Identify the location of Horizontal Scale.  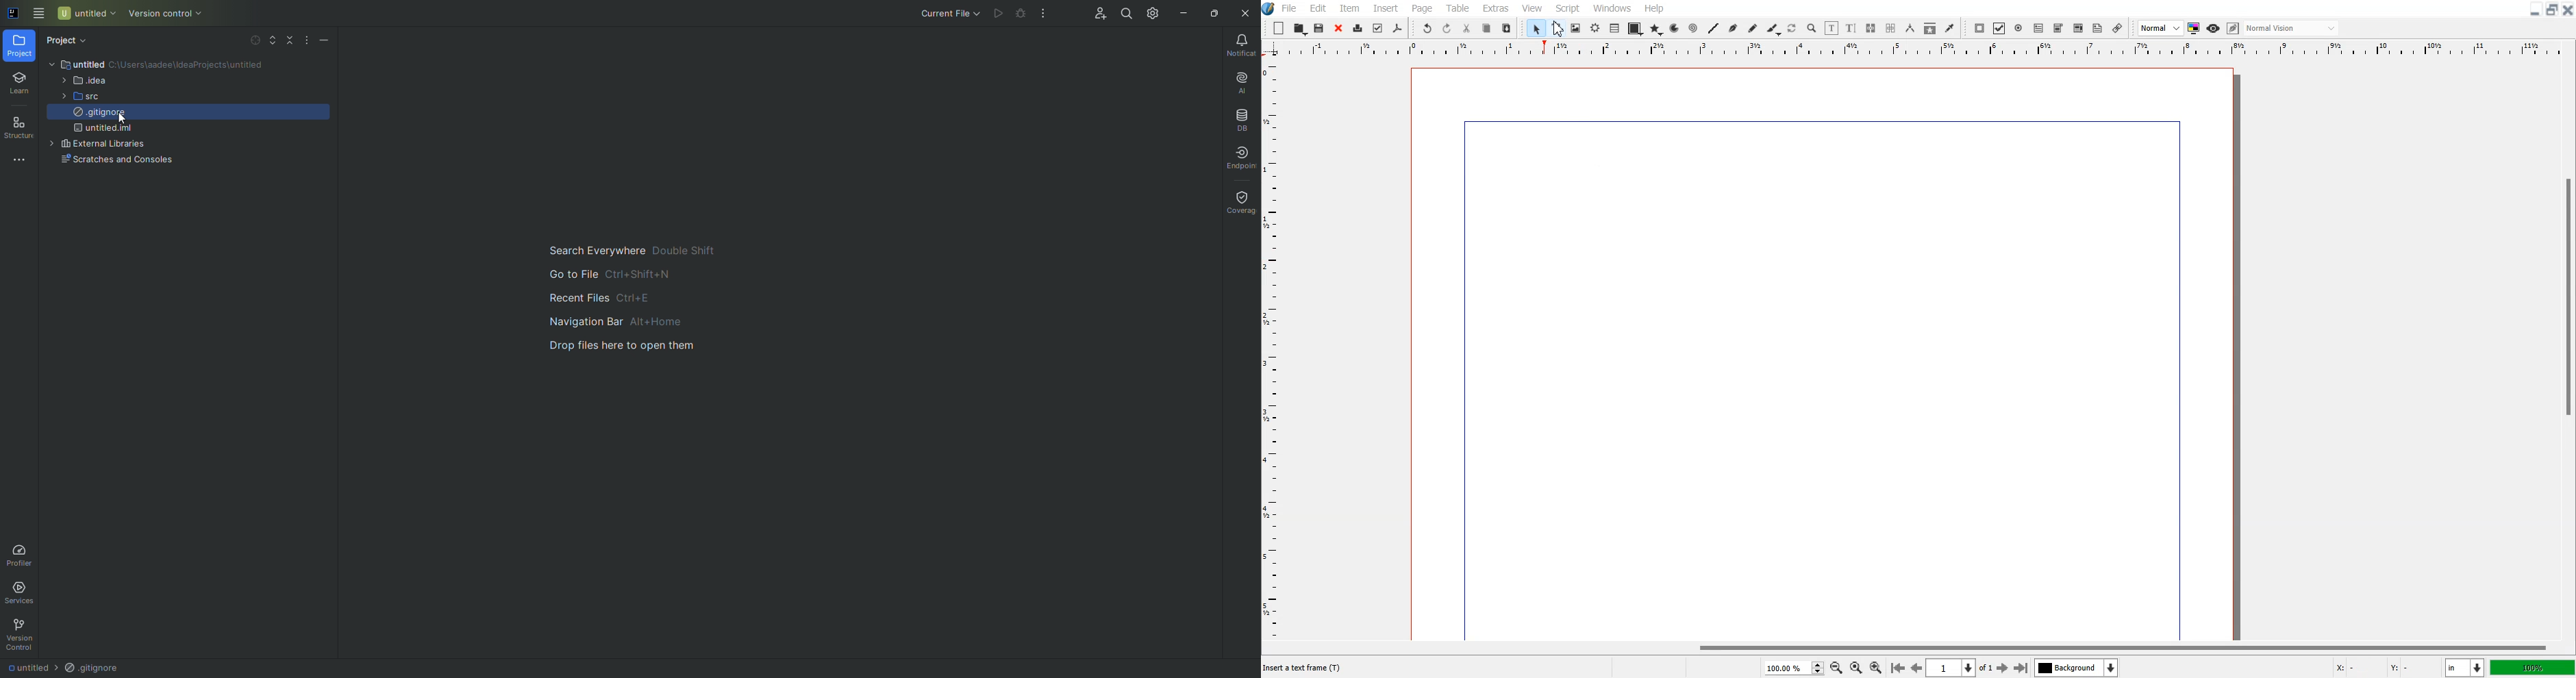
(1934, 49).